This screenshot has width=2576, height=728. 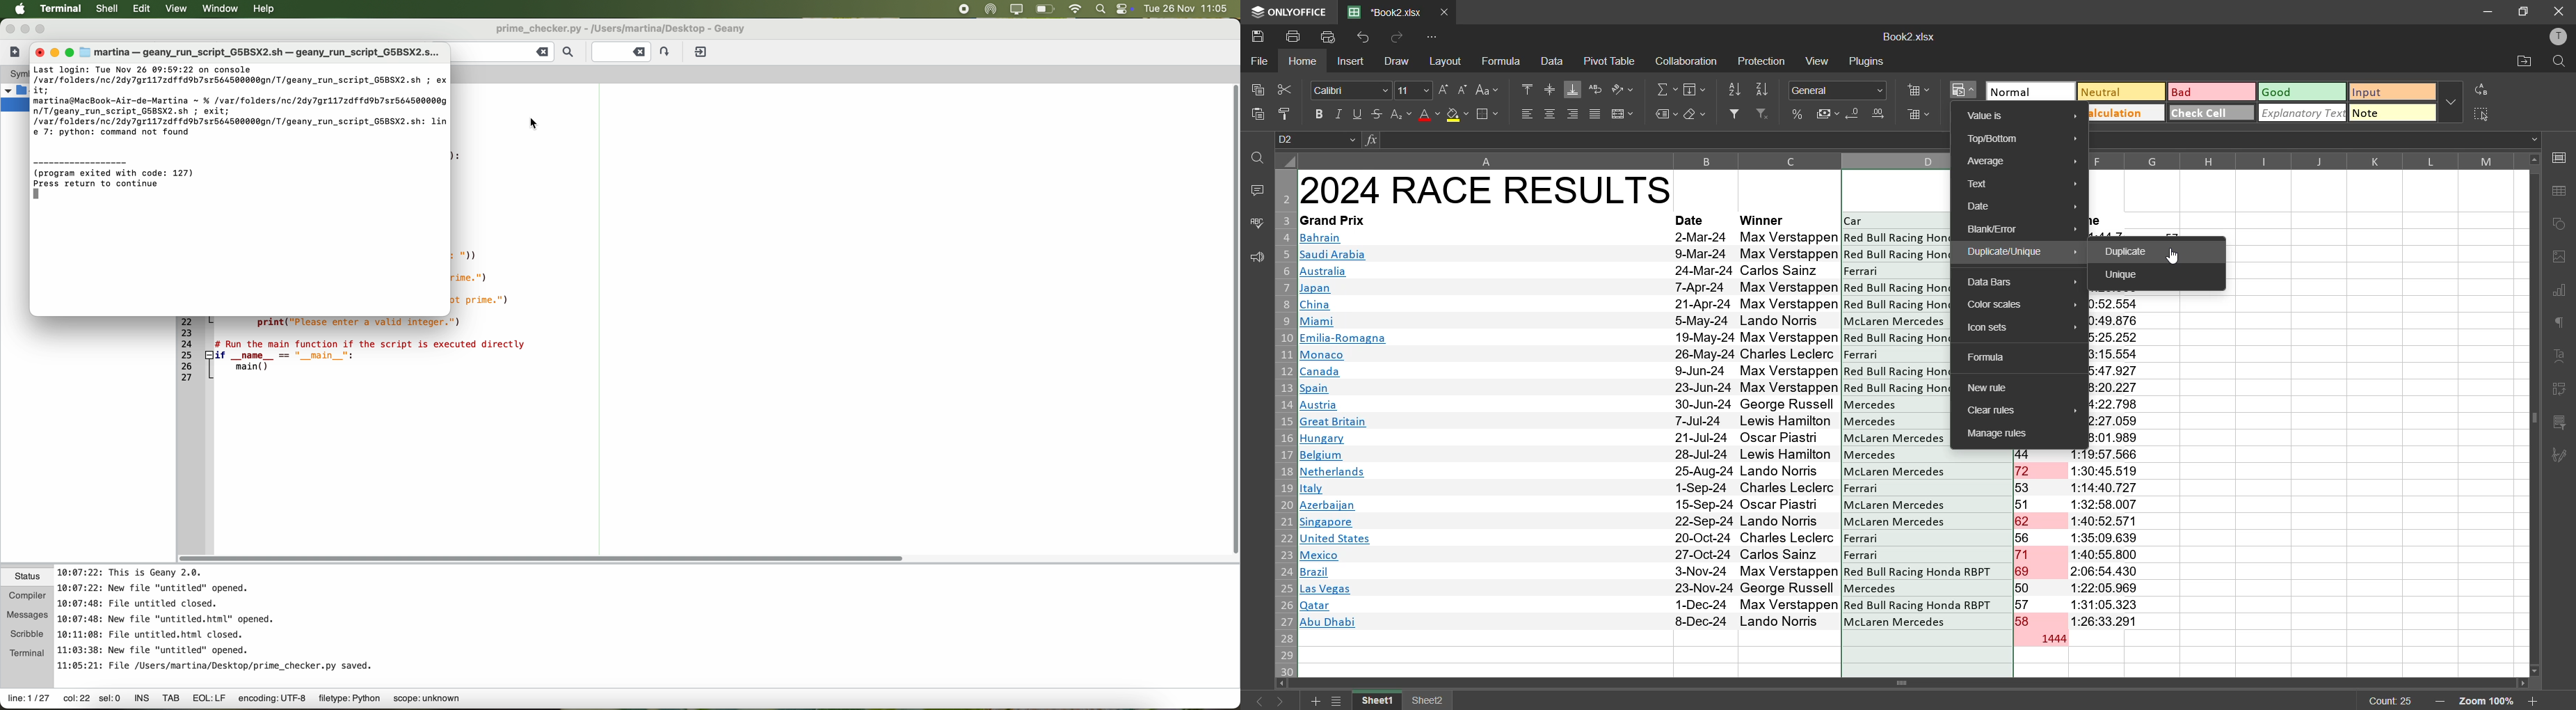 What do you see at coordinates (1462, 89) in the screenshot?
I see `decrement size` at bounding box center [1462, 89].